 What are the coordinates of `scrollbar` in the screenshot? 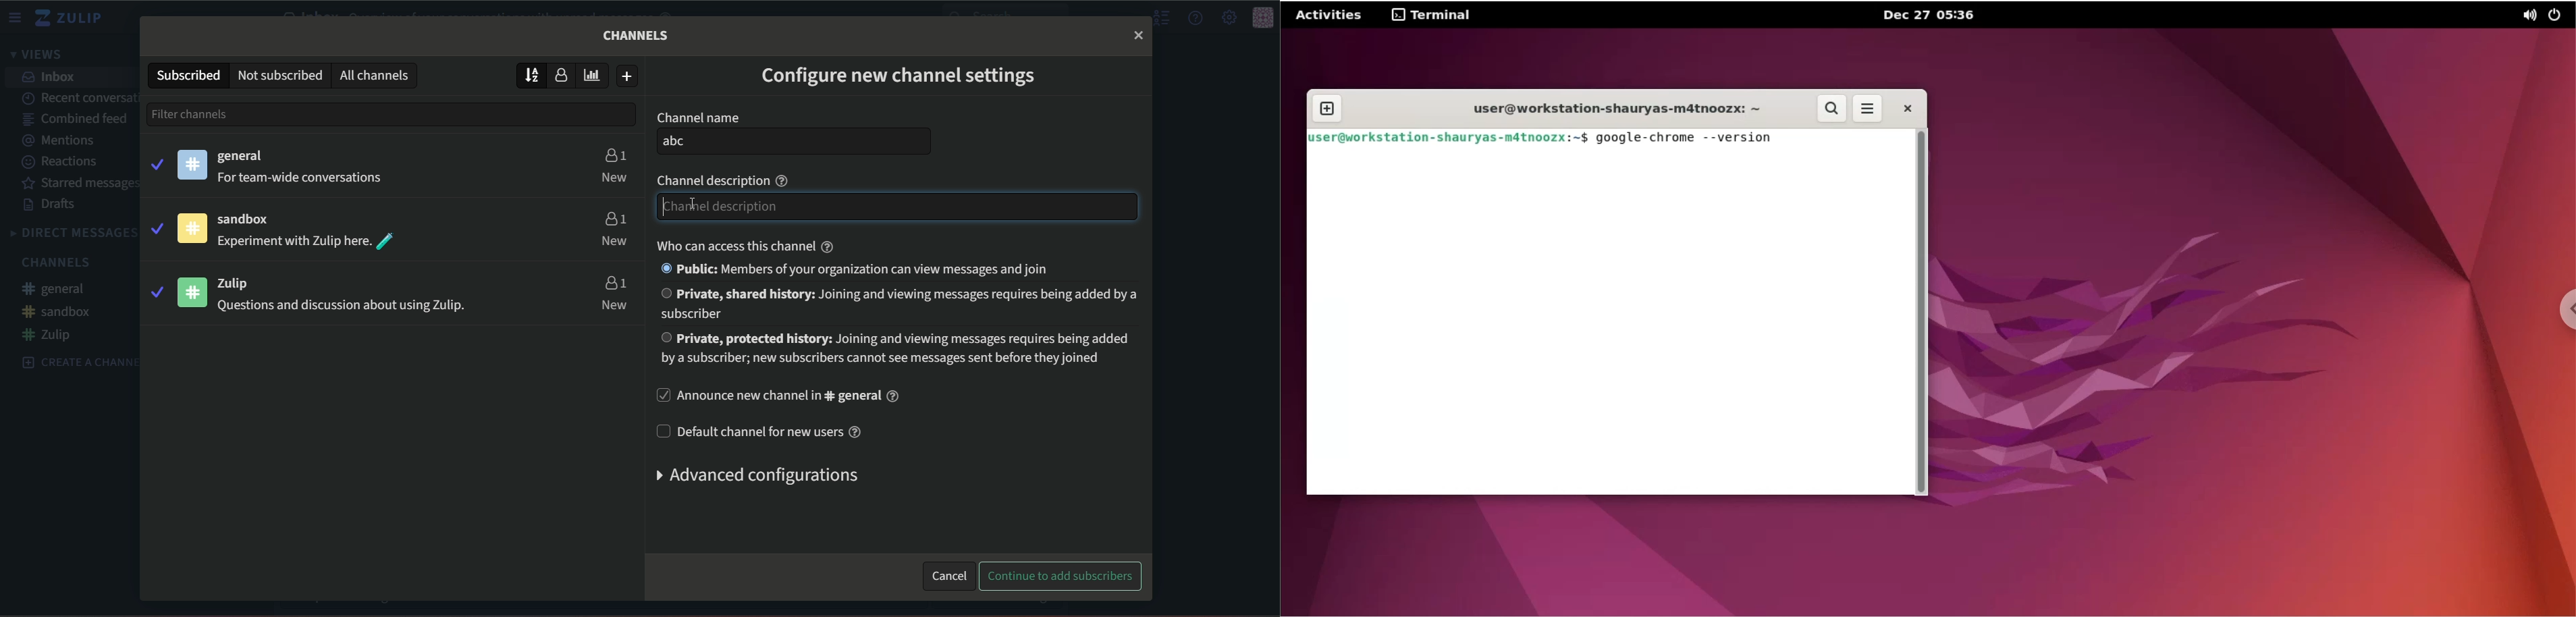 It's located at (1923, 312).